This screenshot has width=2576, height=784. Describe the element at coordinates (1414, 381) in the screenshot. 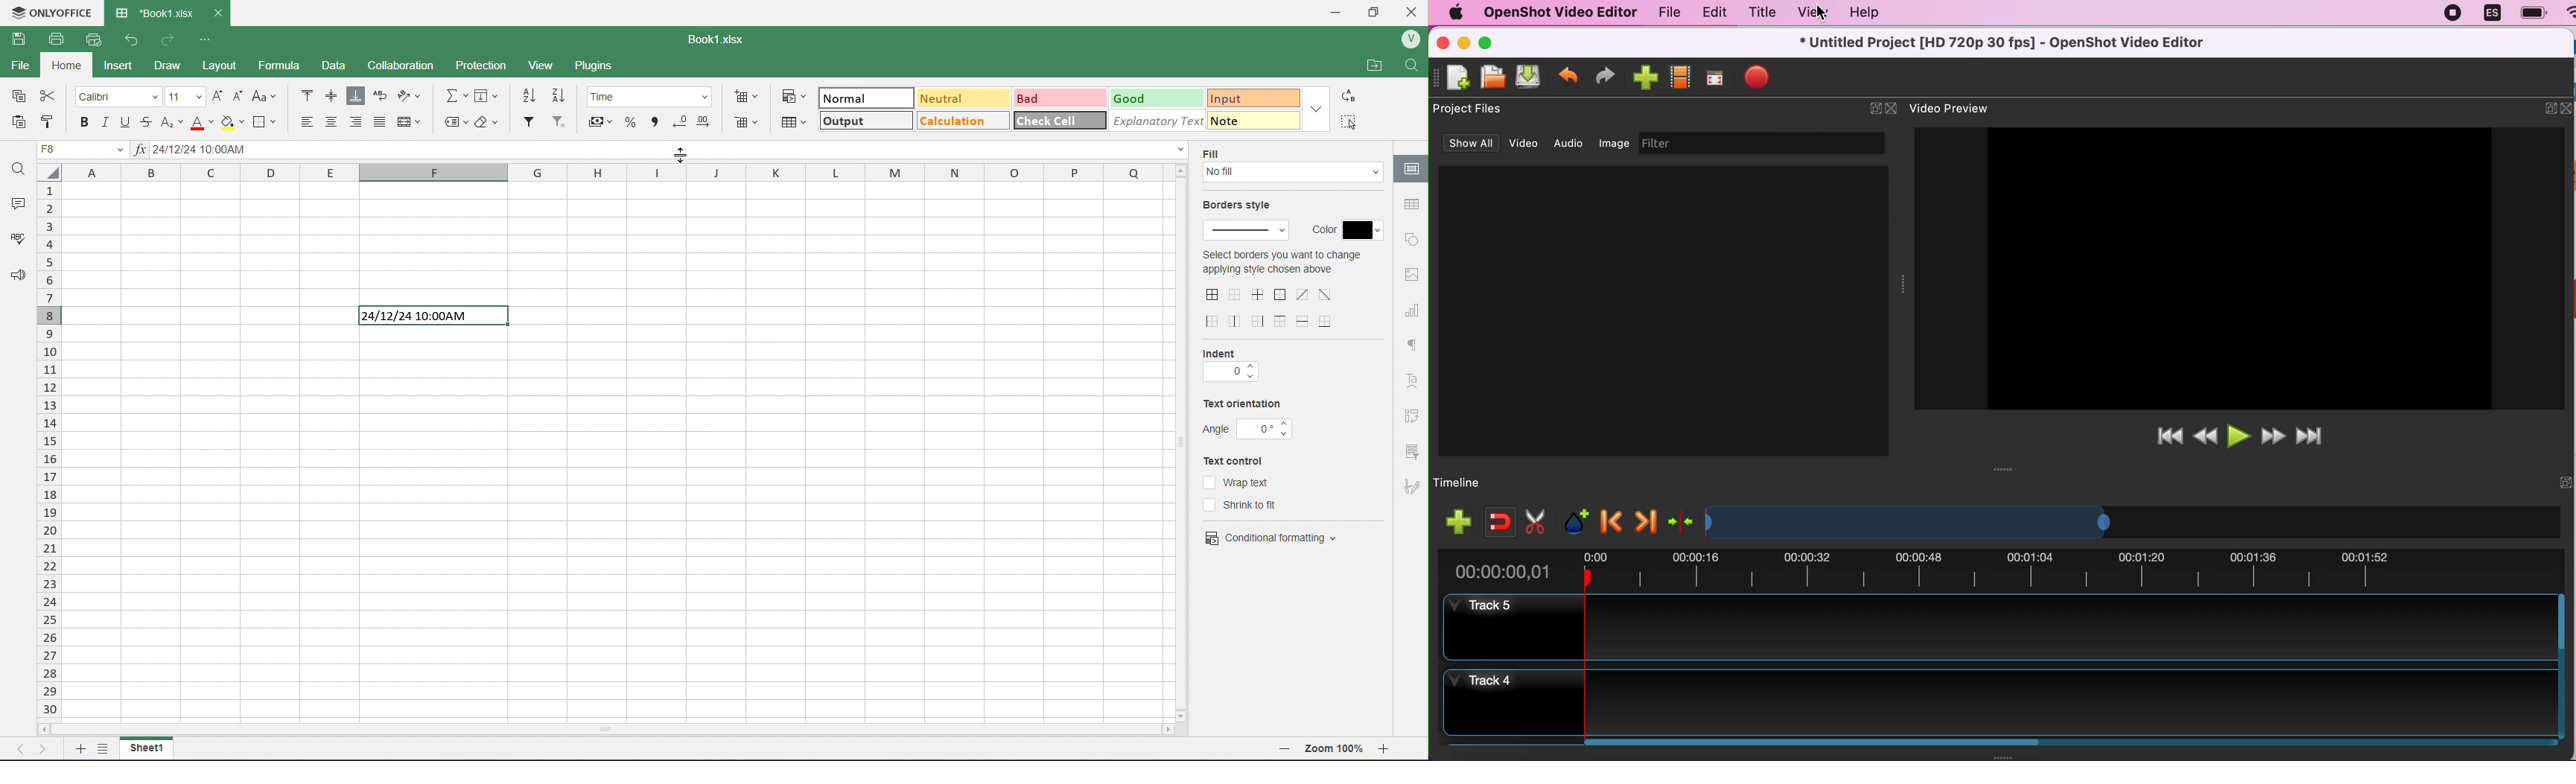

I see `text style` at that location.